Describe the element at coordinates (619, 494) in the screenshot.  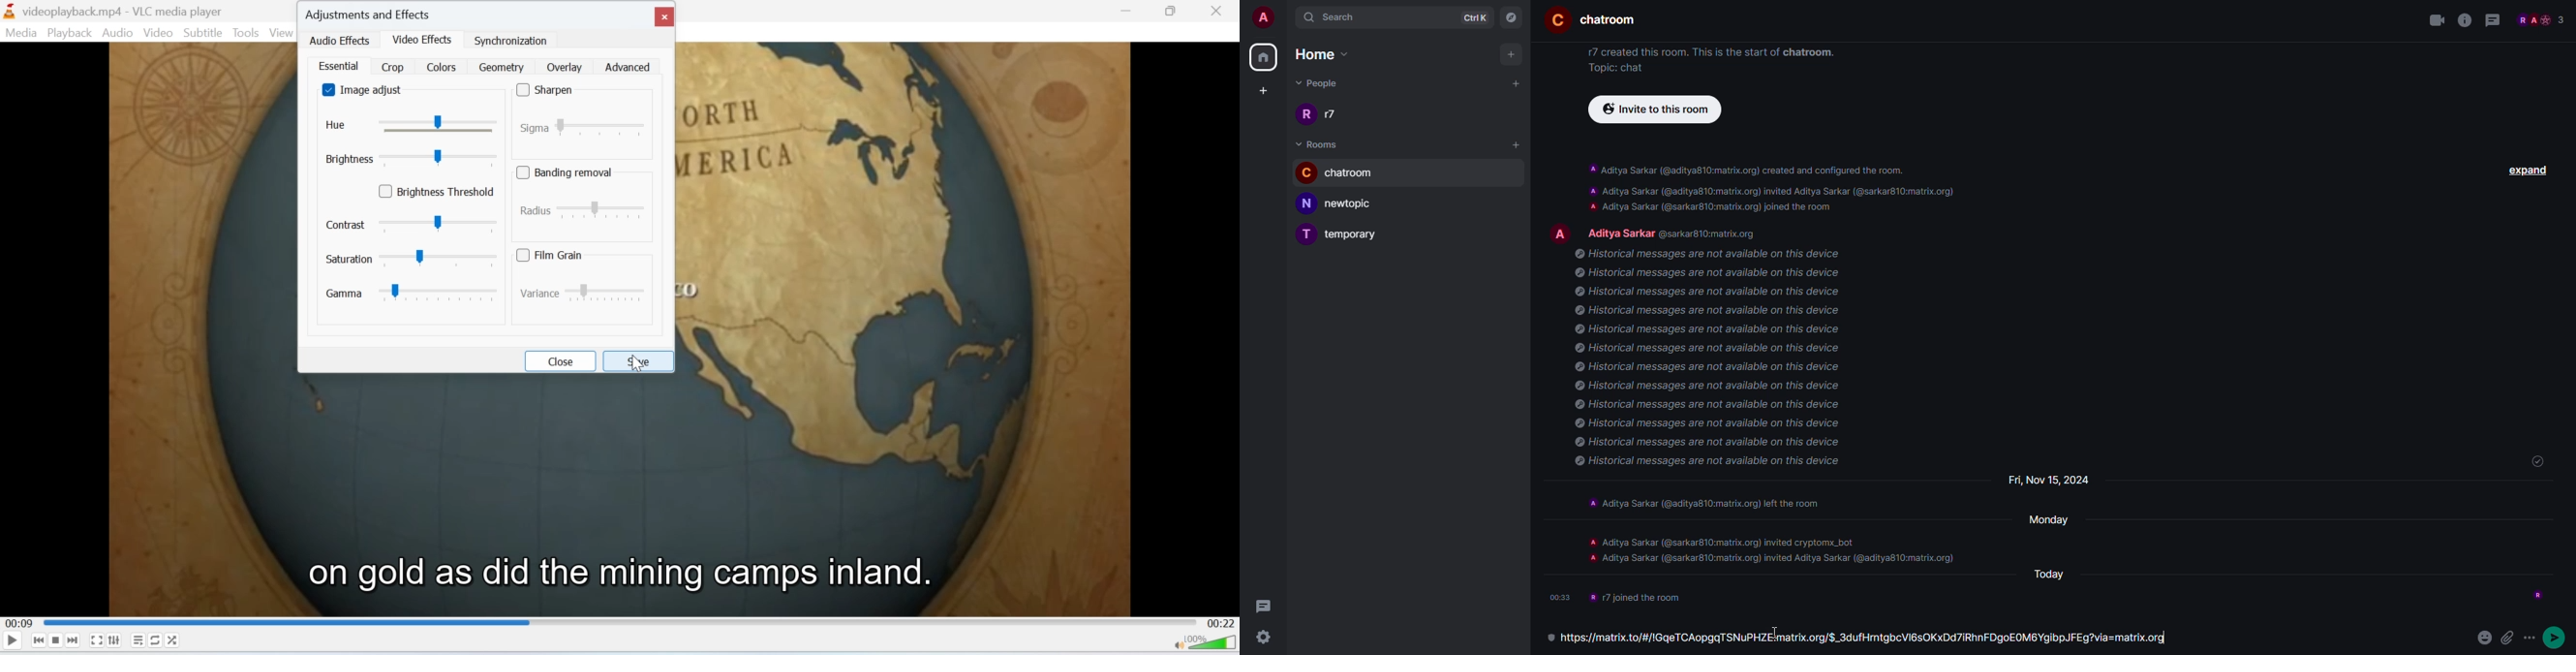
I see `video playback` at that location.